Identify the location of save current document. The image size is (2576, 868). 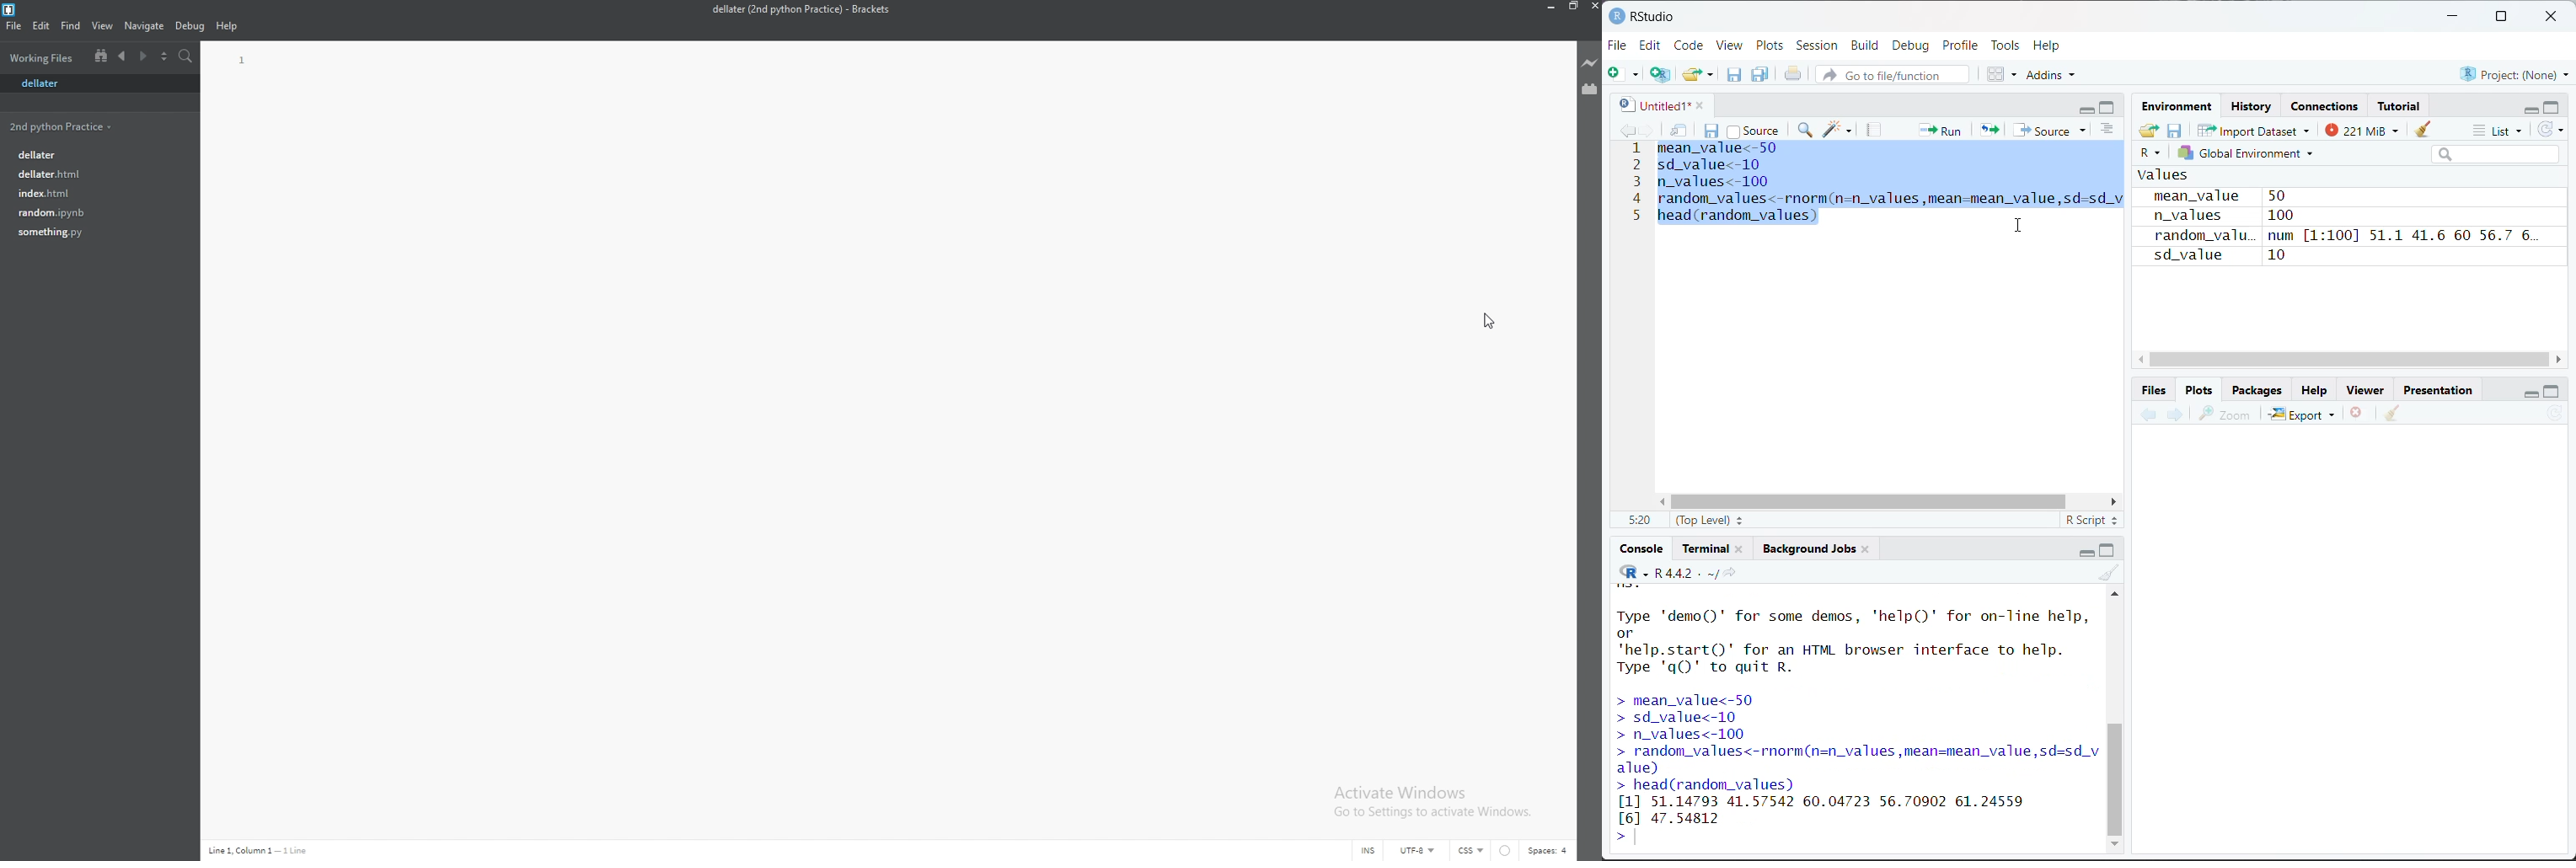
(1734, 74).